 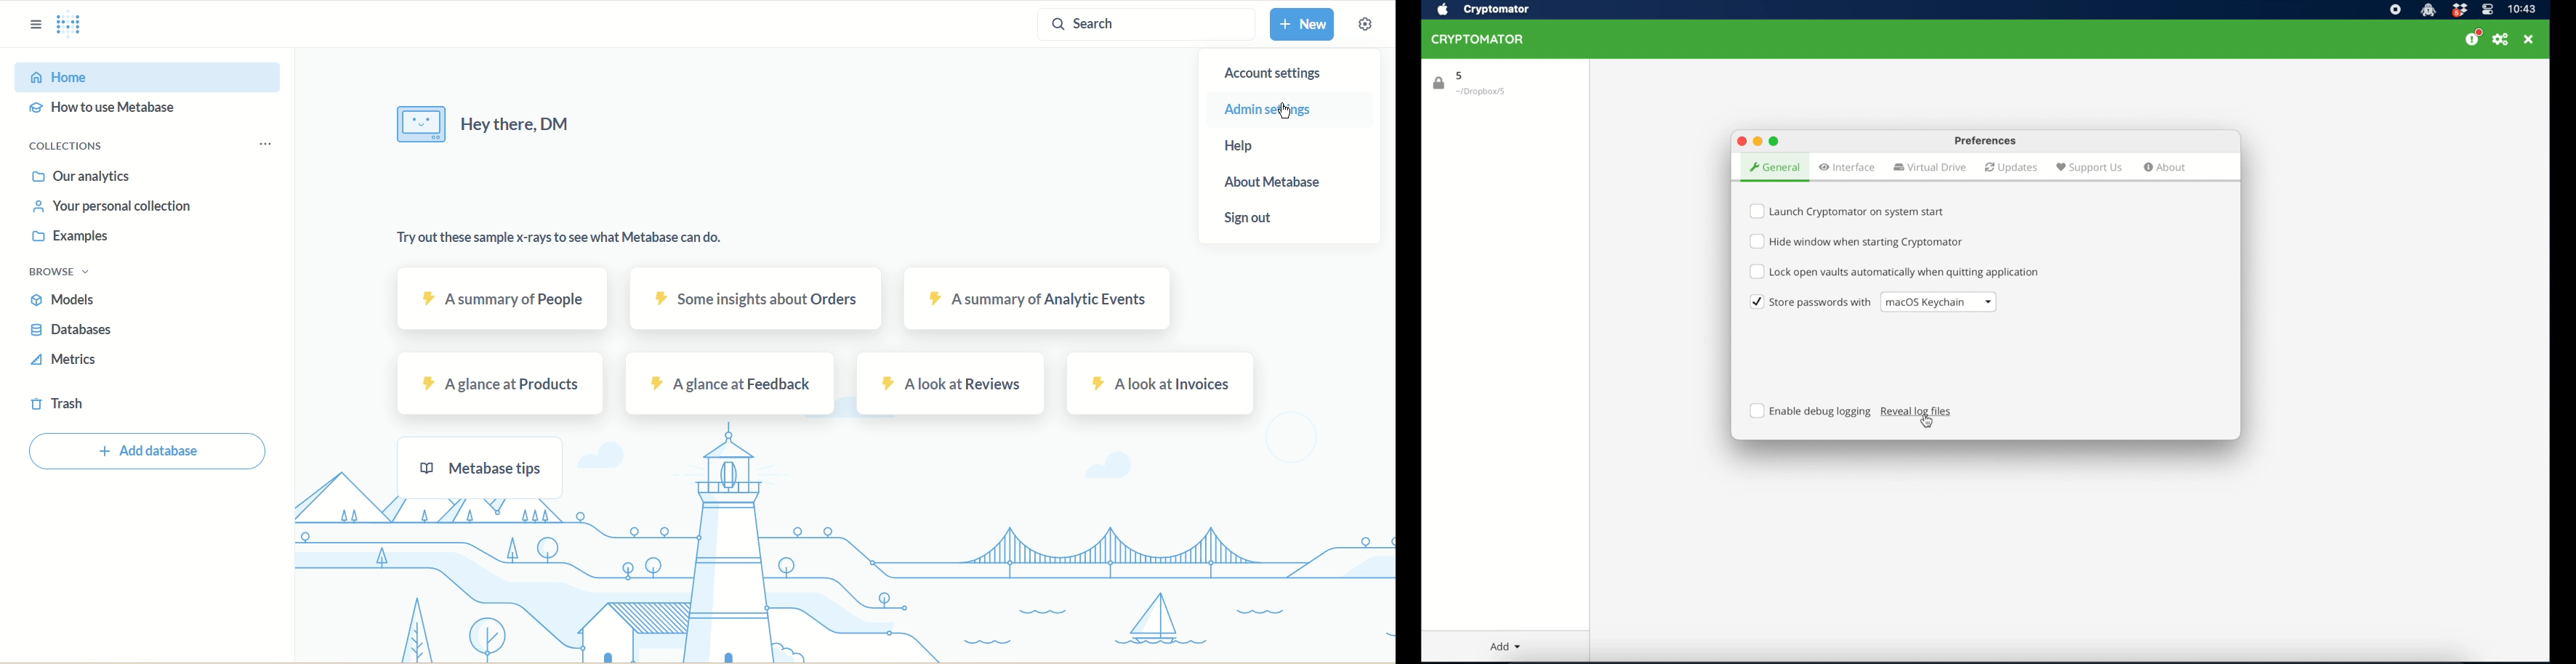 What do you see at coordinates (1443, 10) in the screenshot?
I see `apple icon` at bounding box center [1443, 10].